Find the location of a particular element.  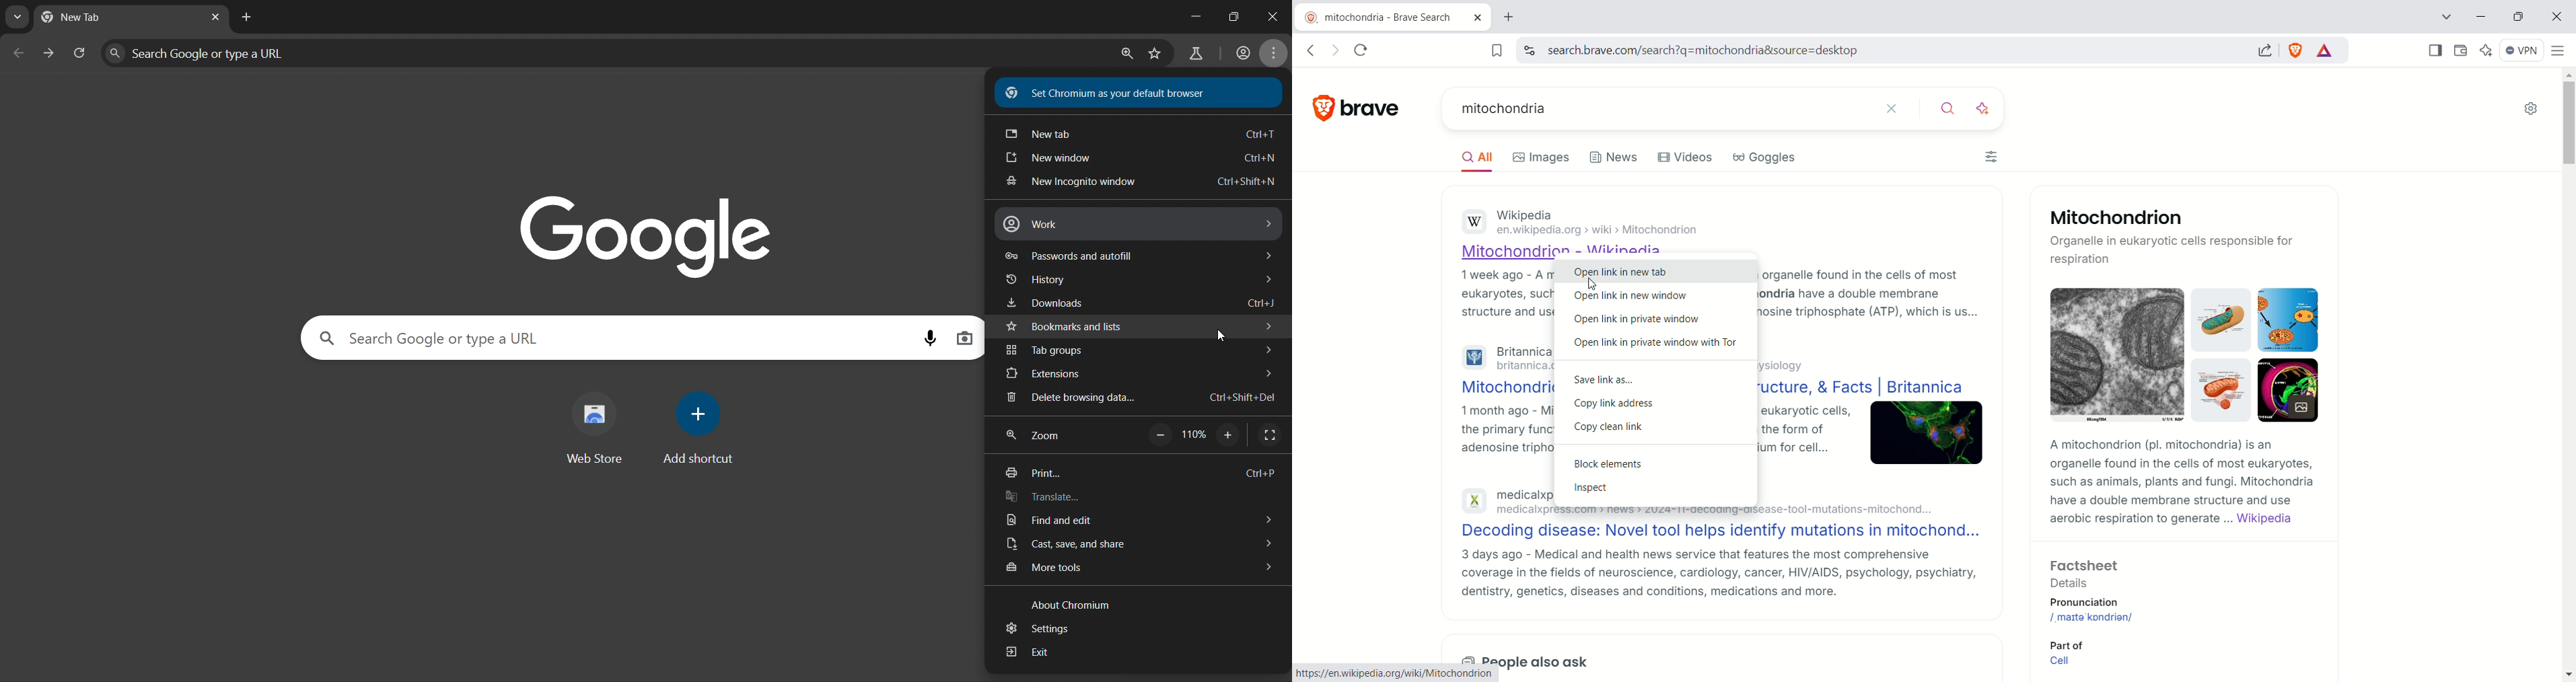

more tools is located at coordinates (1138, 569).